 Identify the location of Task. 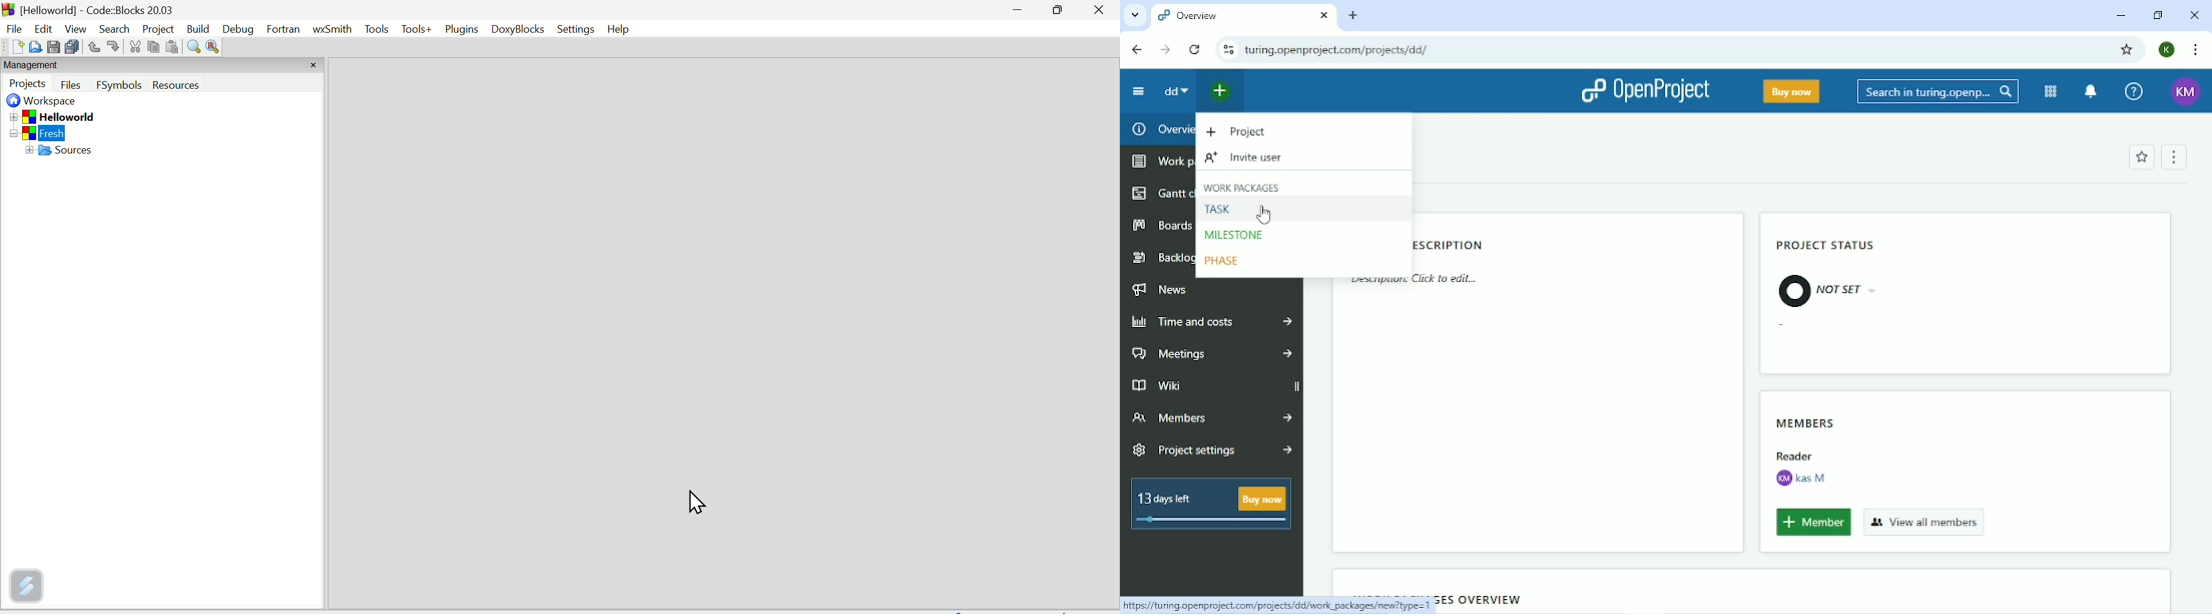
(1219, 209).